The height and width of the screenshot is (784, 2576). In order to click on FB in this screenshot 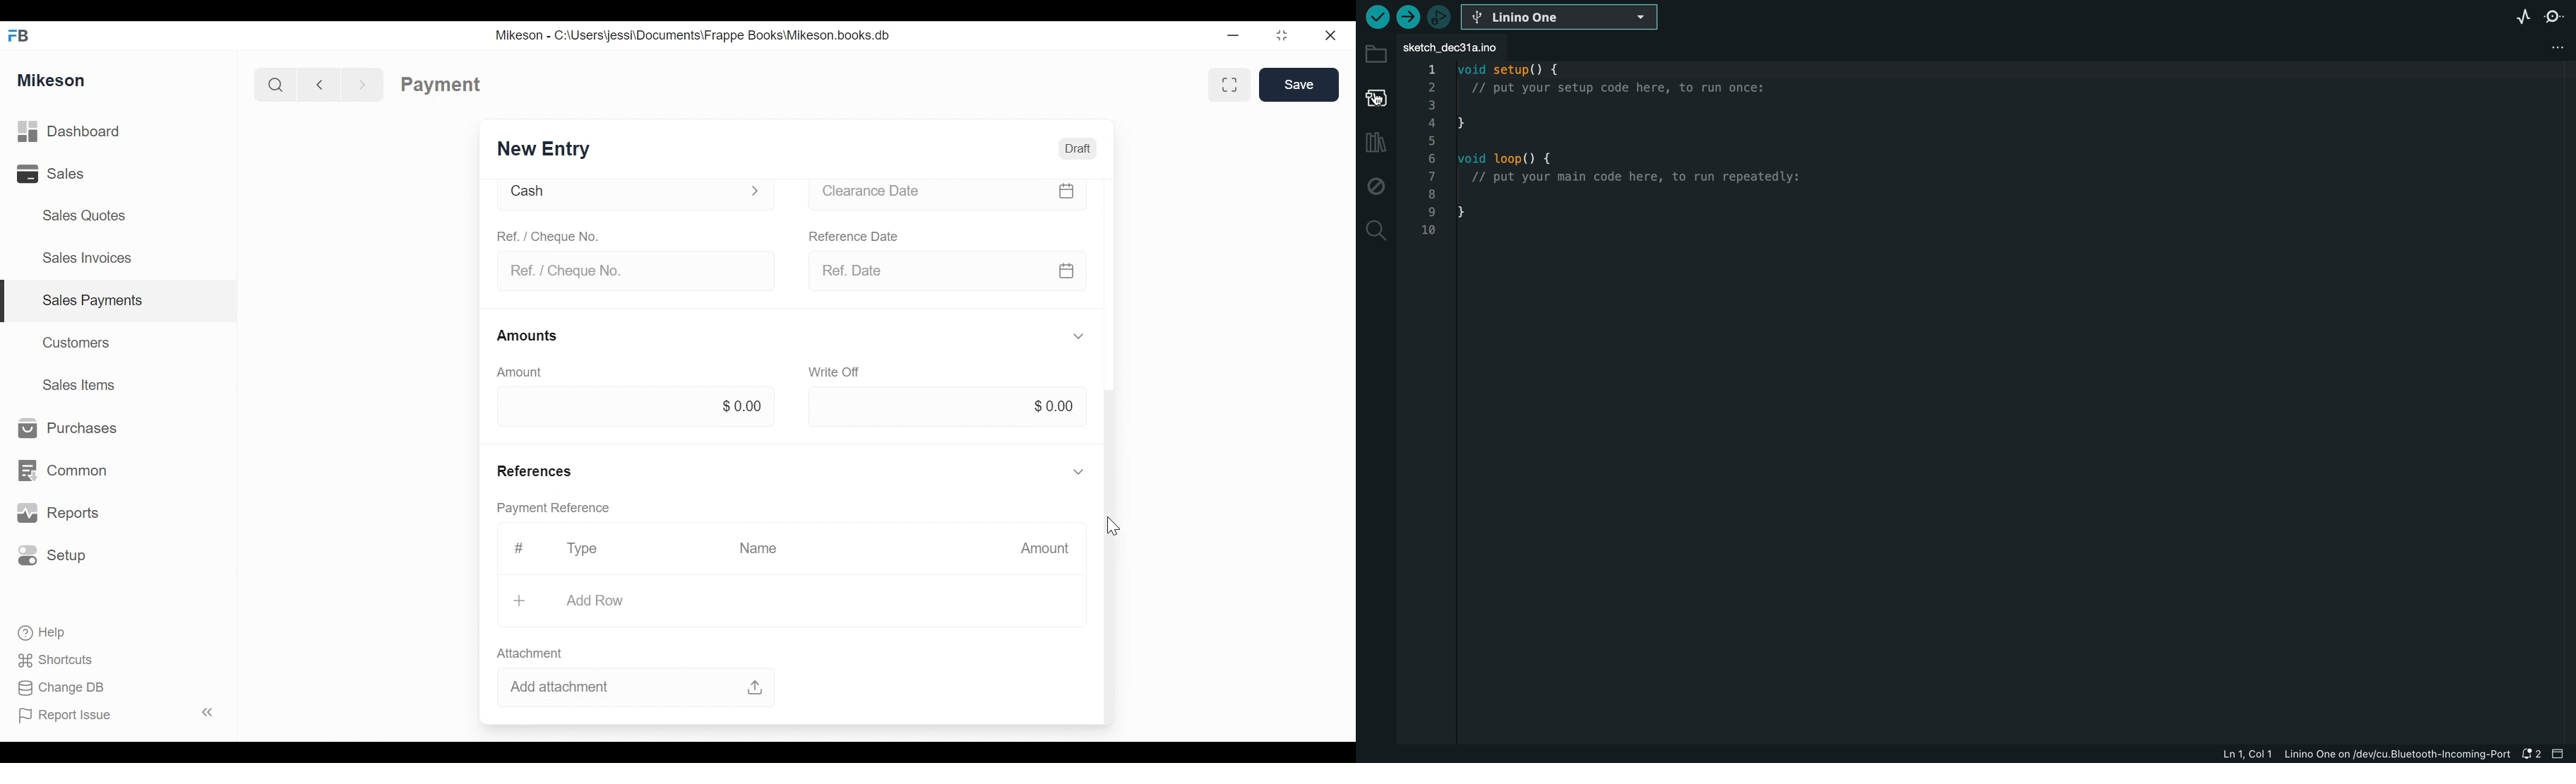, I will do `click(23, 33)`.